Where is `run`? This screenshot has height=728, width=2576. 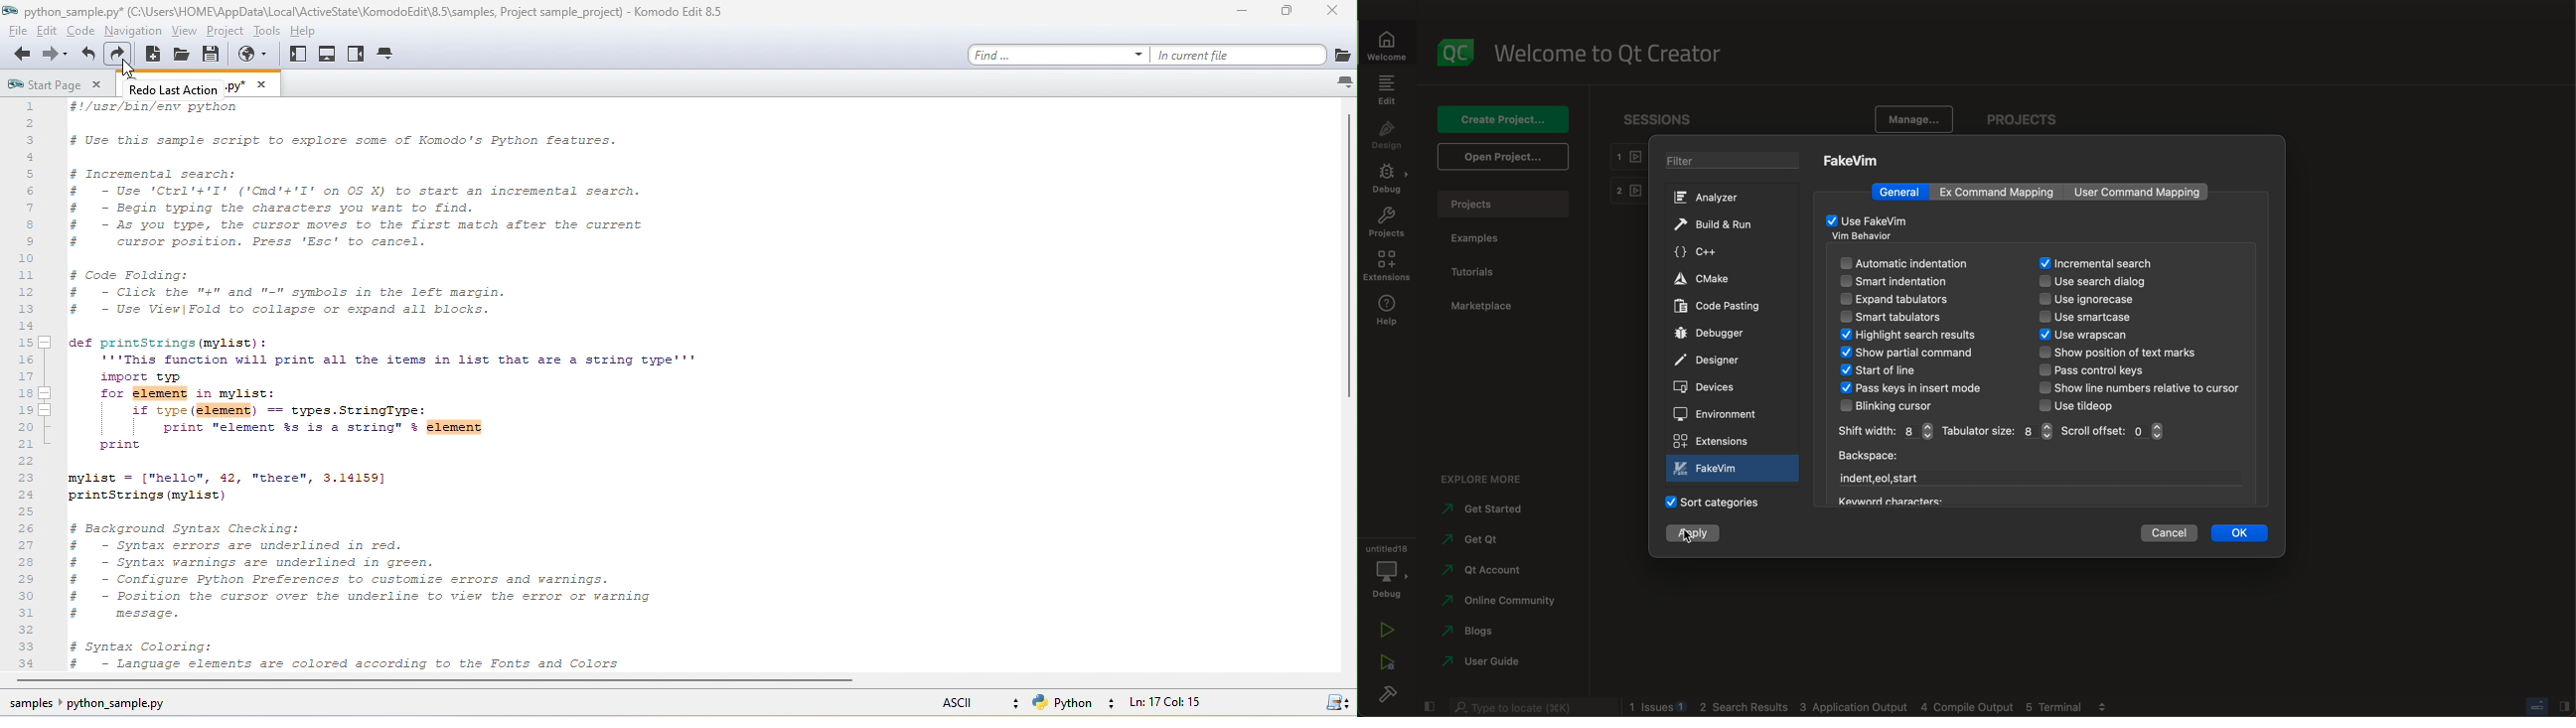
run is located at coordinates (1385, 629).